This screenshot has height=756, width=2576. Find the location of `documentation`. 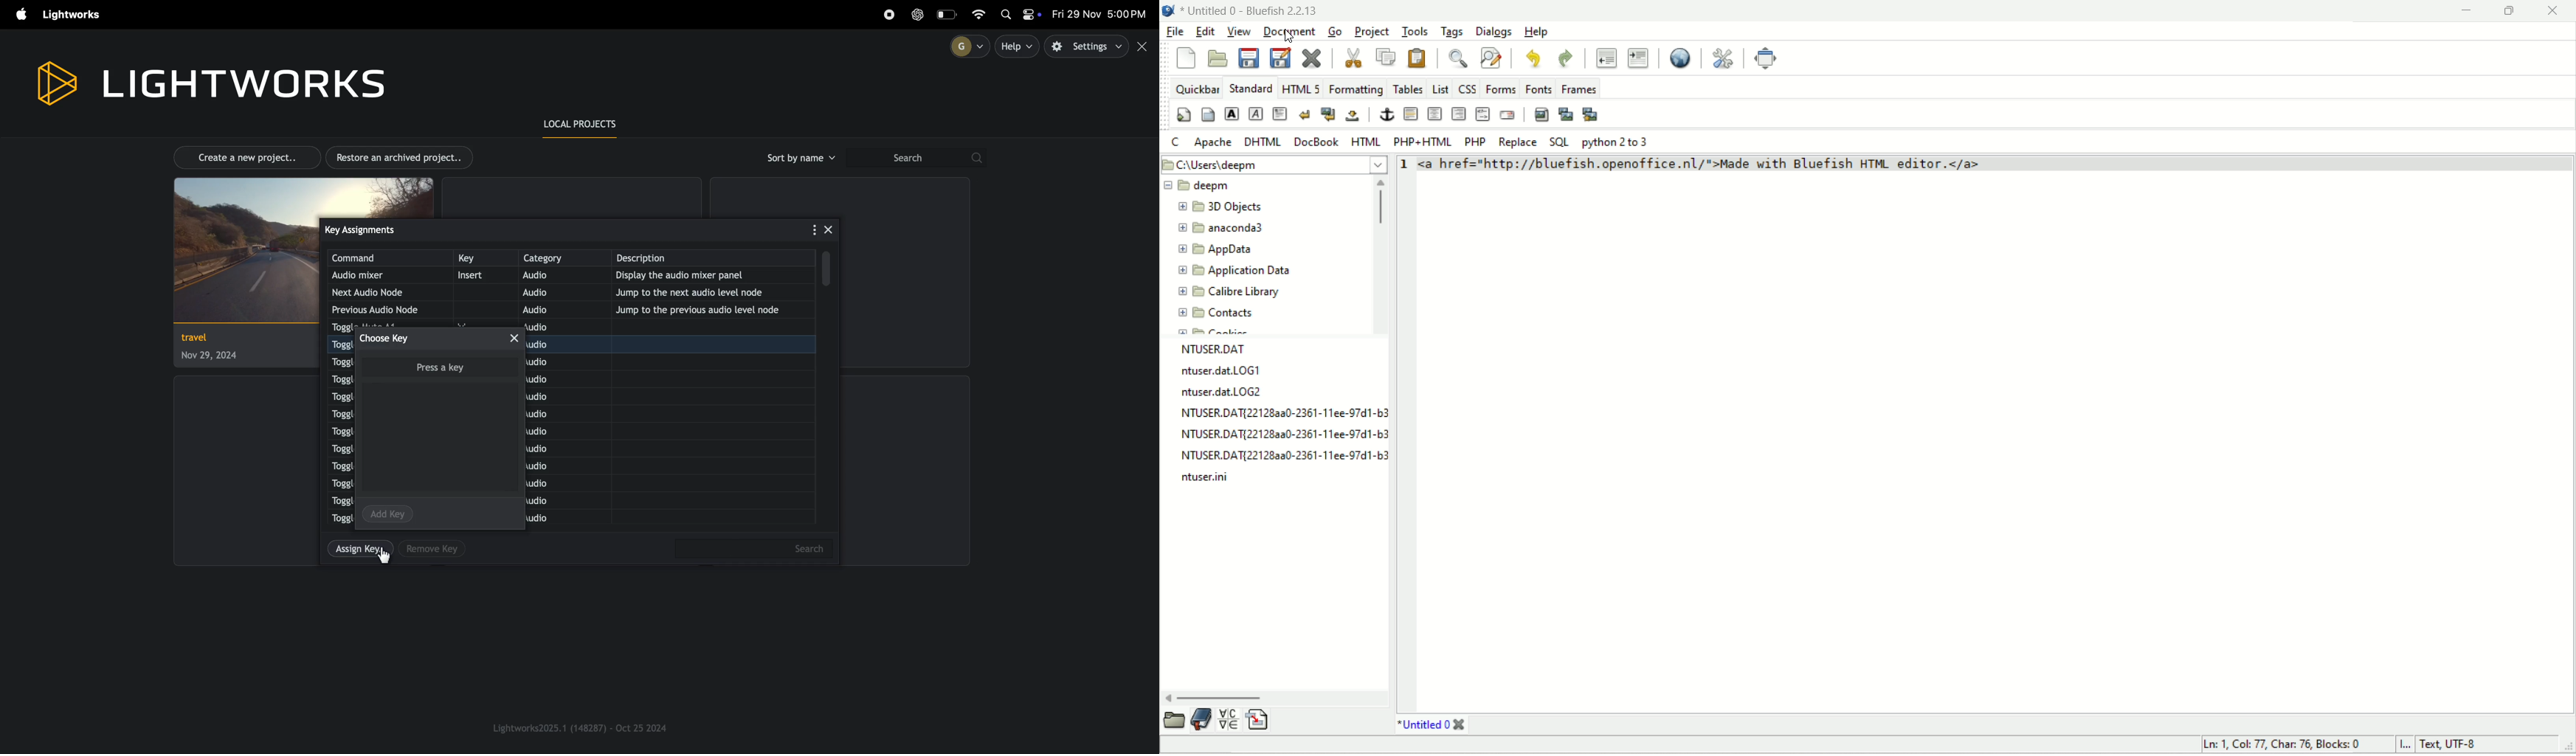

documentation is located at coordinates (1202, 717).